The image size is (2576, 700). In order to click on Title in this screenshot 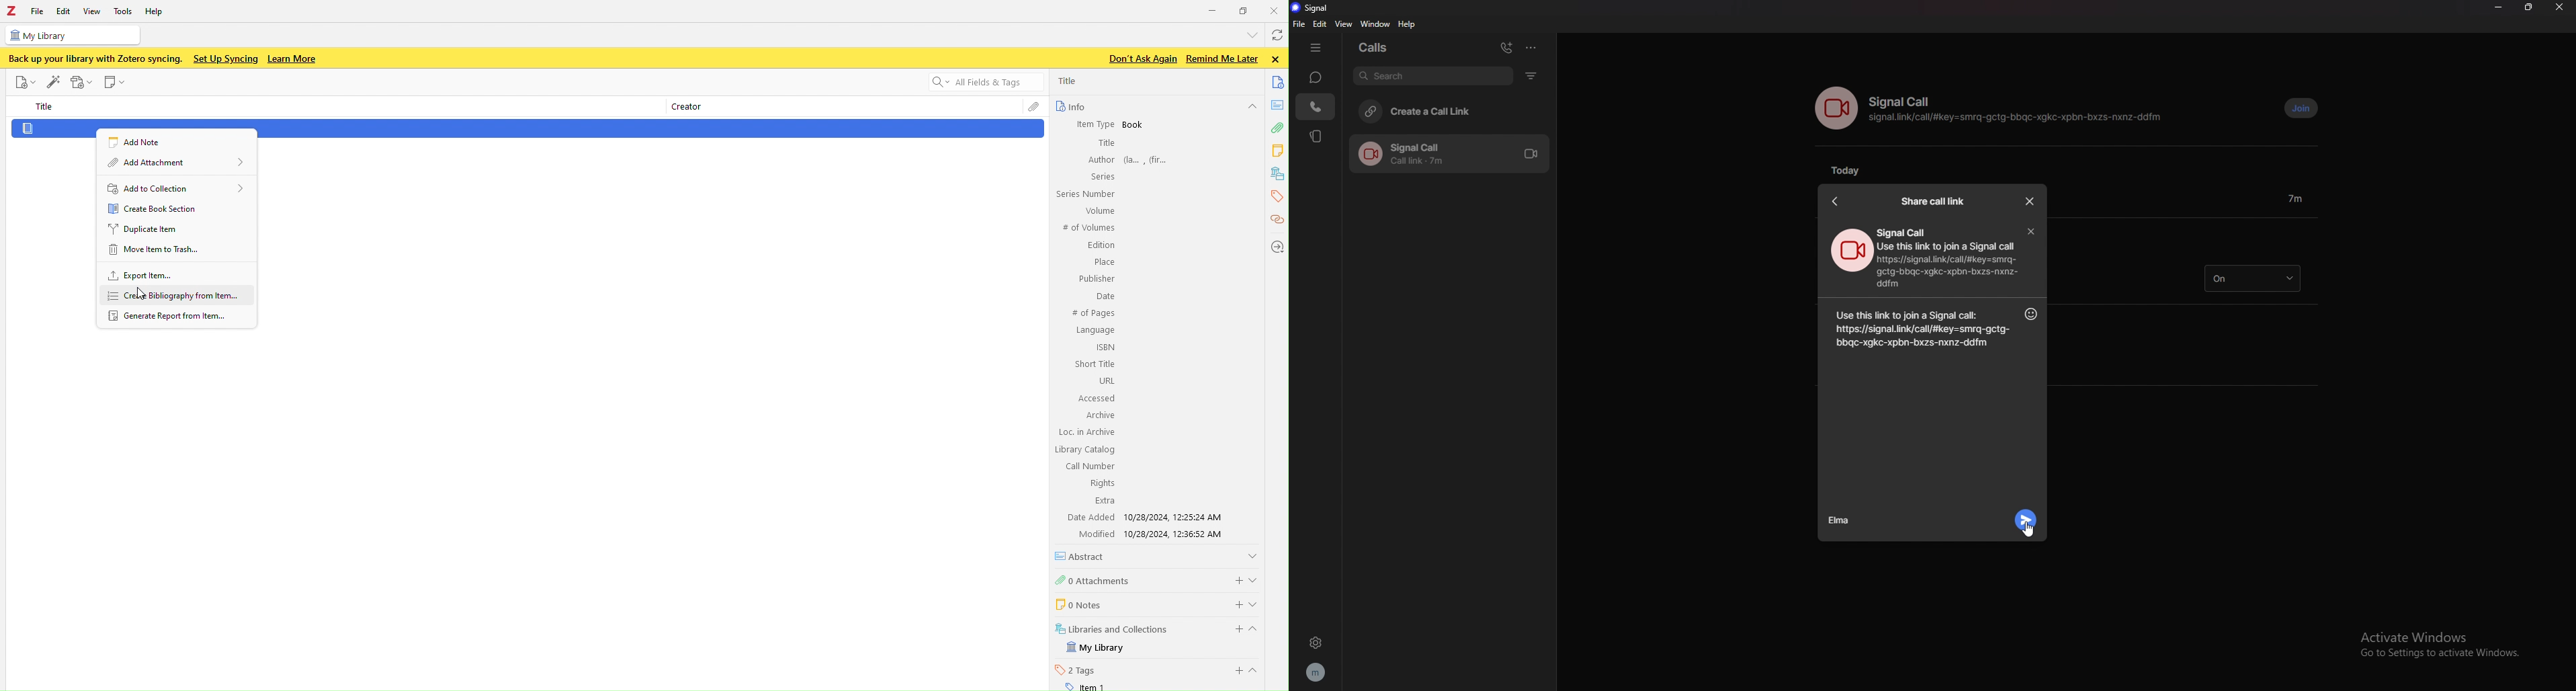, I will do `click(46, 107)`.